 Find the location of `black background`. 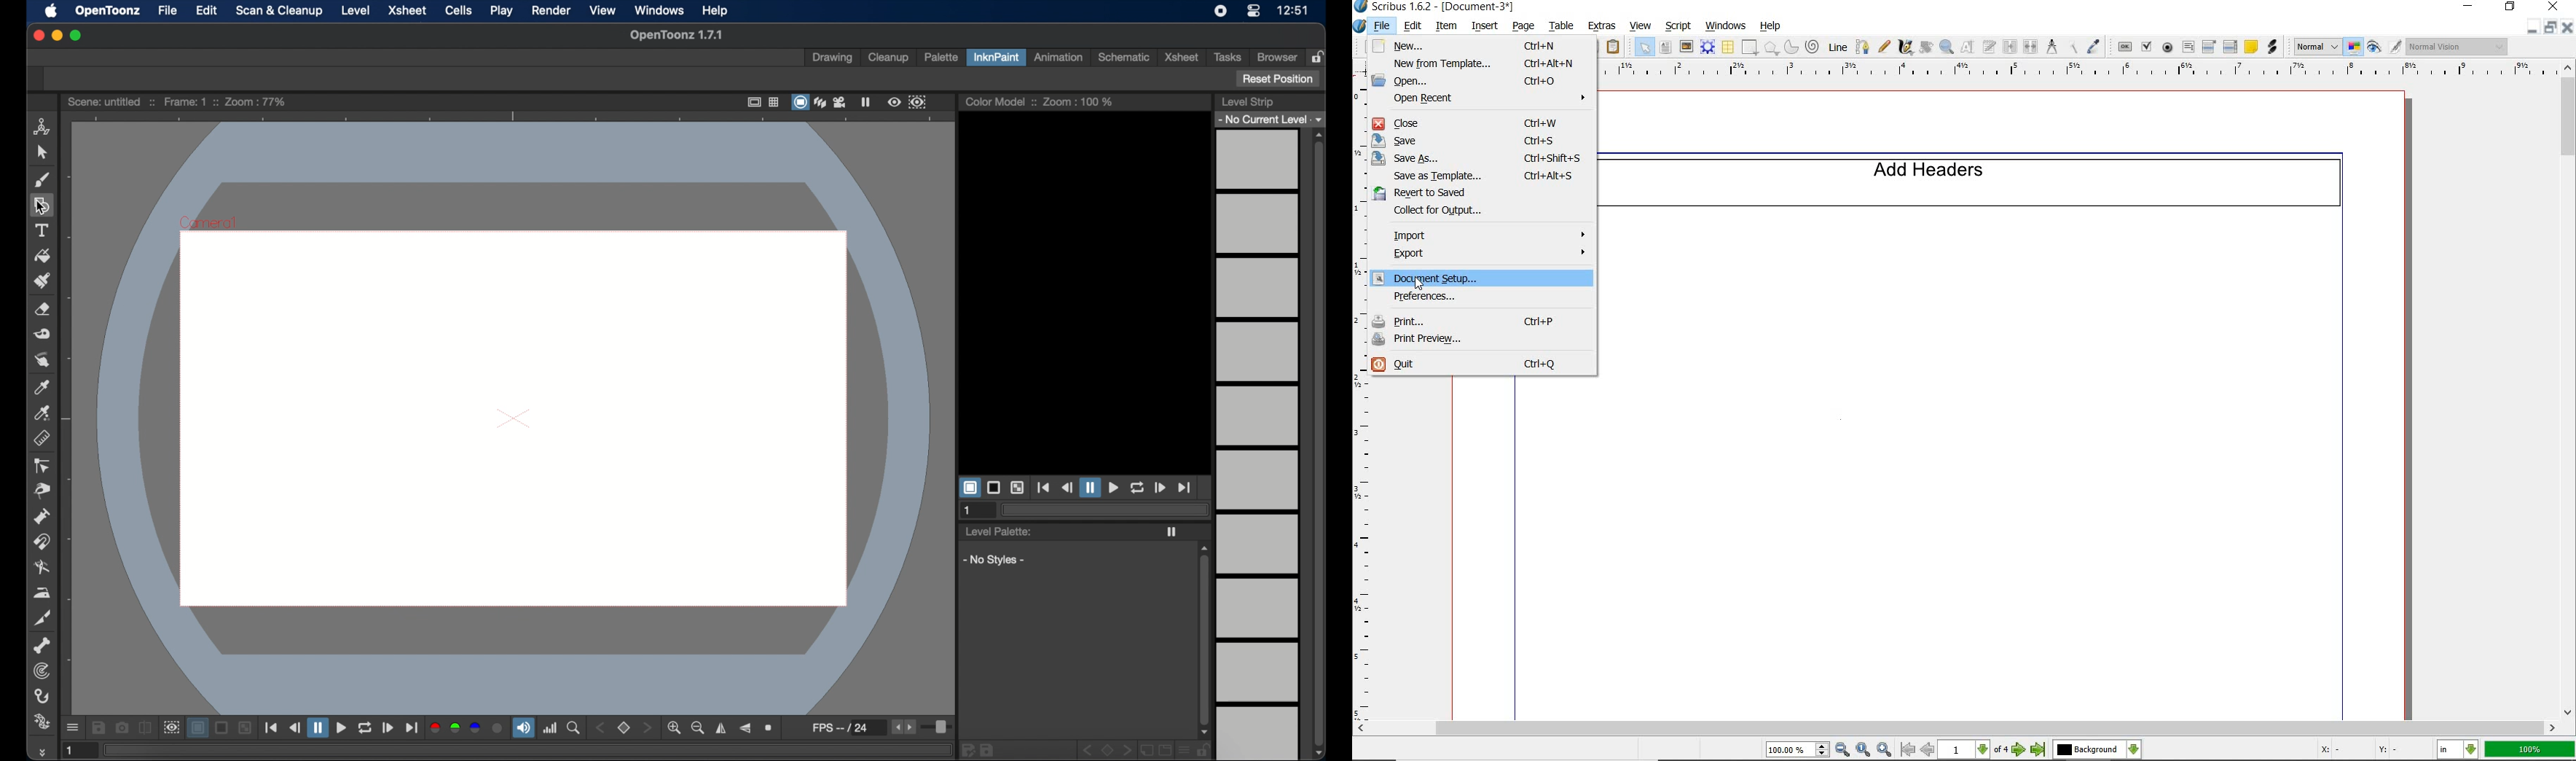

black background is located at coordinates (994, 487).